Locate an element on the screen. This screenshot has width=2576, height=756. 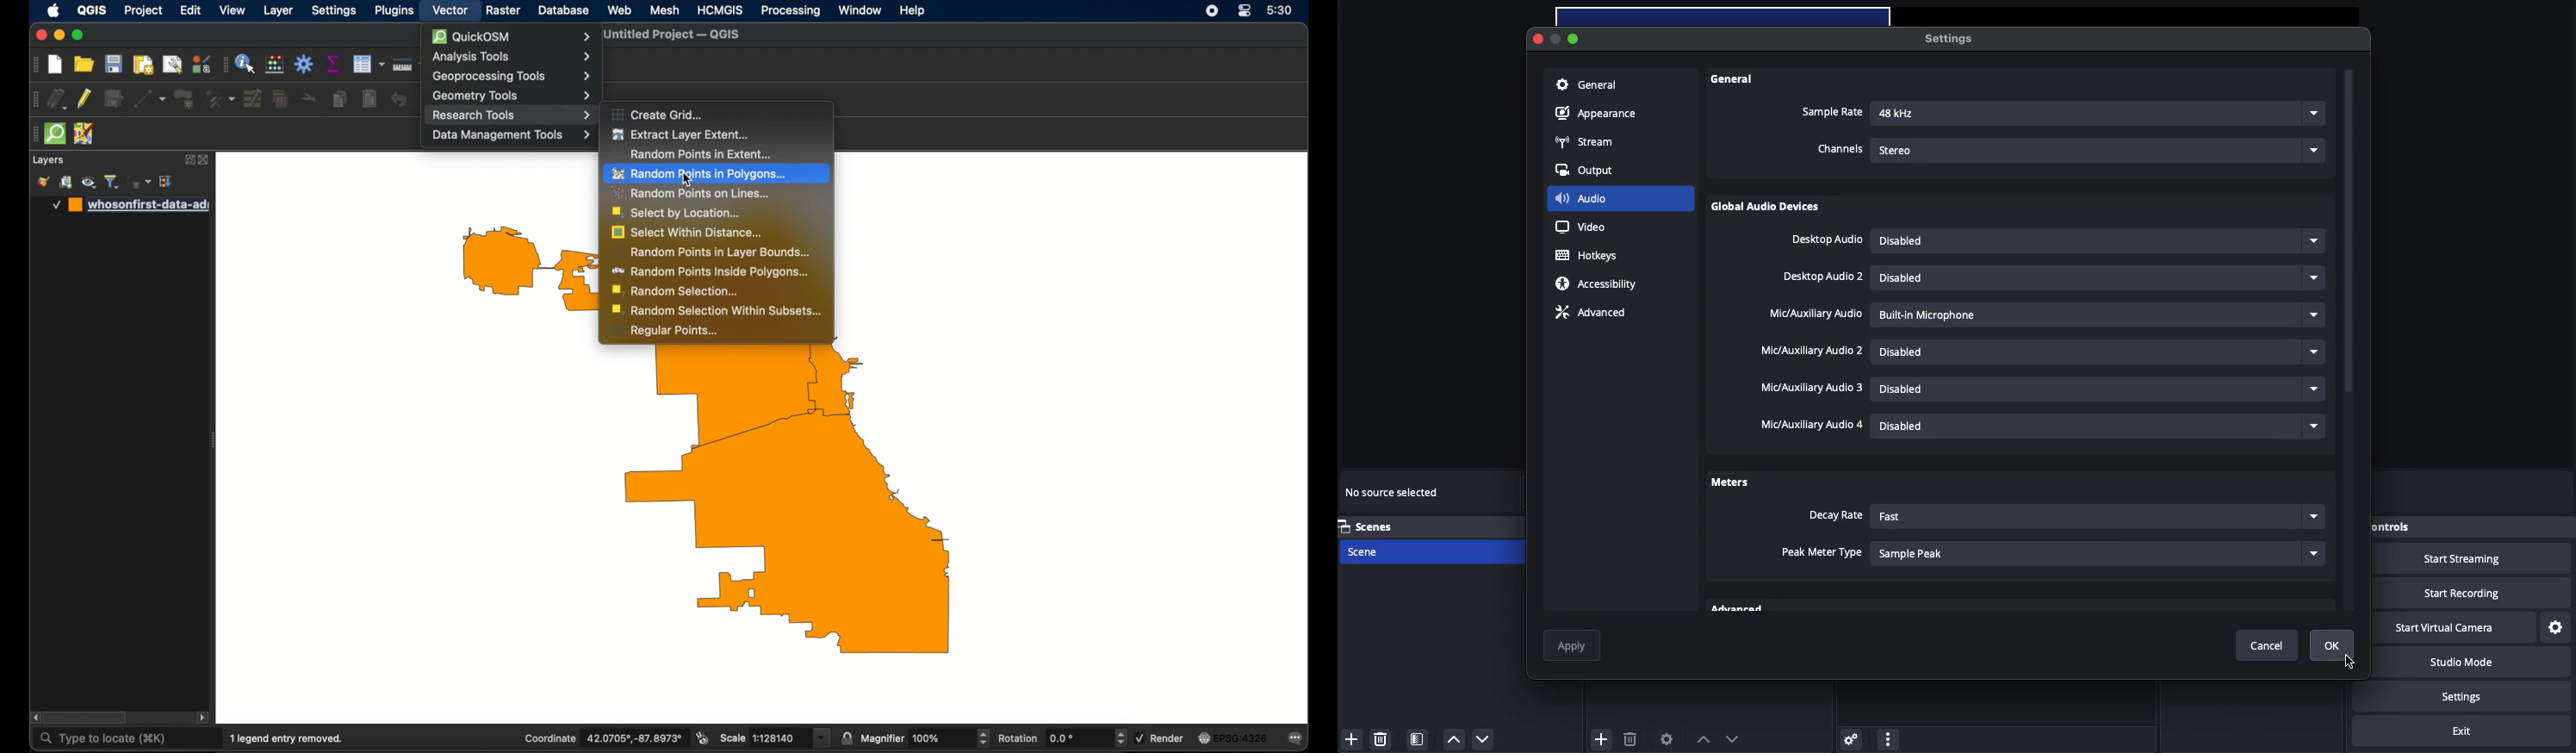
Snap sensitivity is located at coordinates (1822, 553).